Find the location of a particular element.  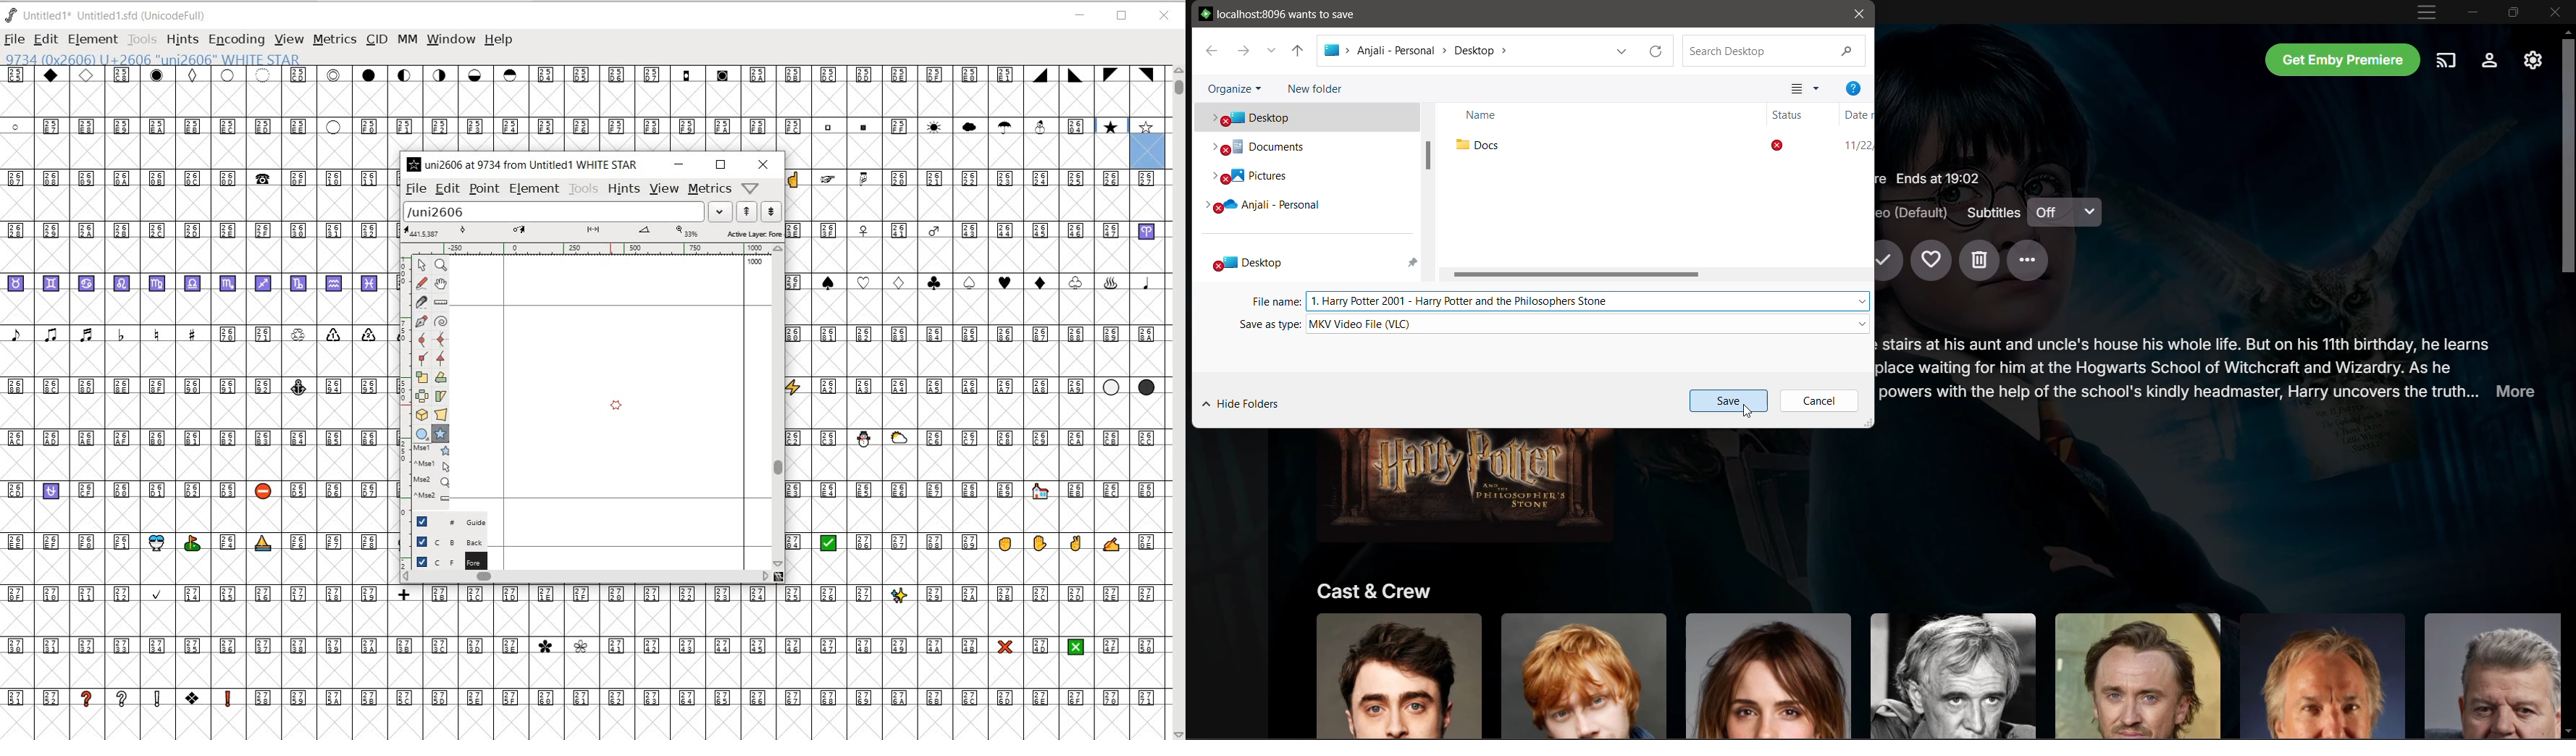

ADD A CORNER POINT is located at coordinates (424, 360).